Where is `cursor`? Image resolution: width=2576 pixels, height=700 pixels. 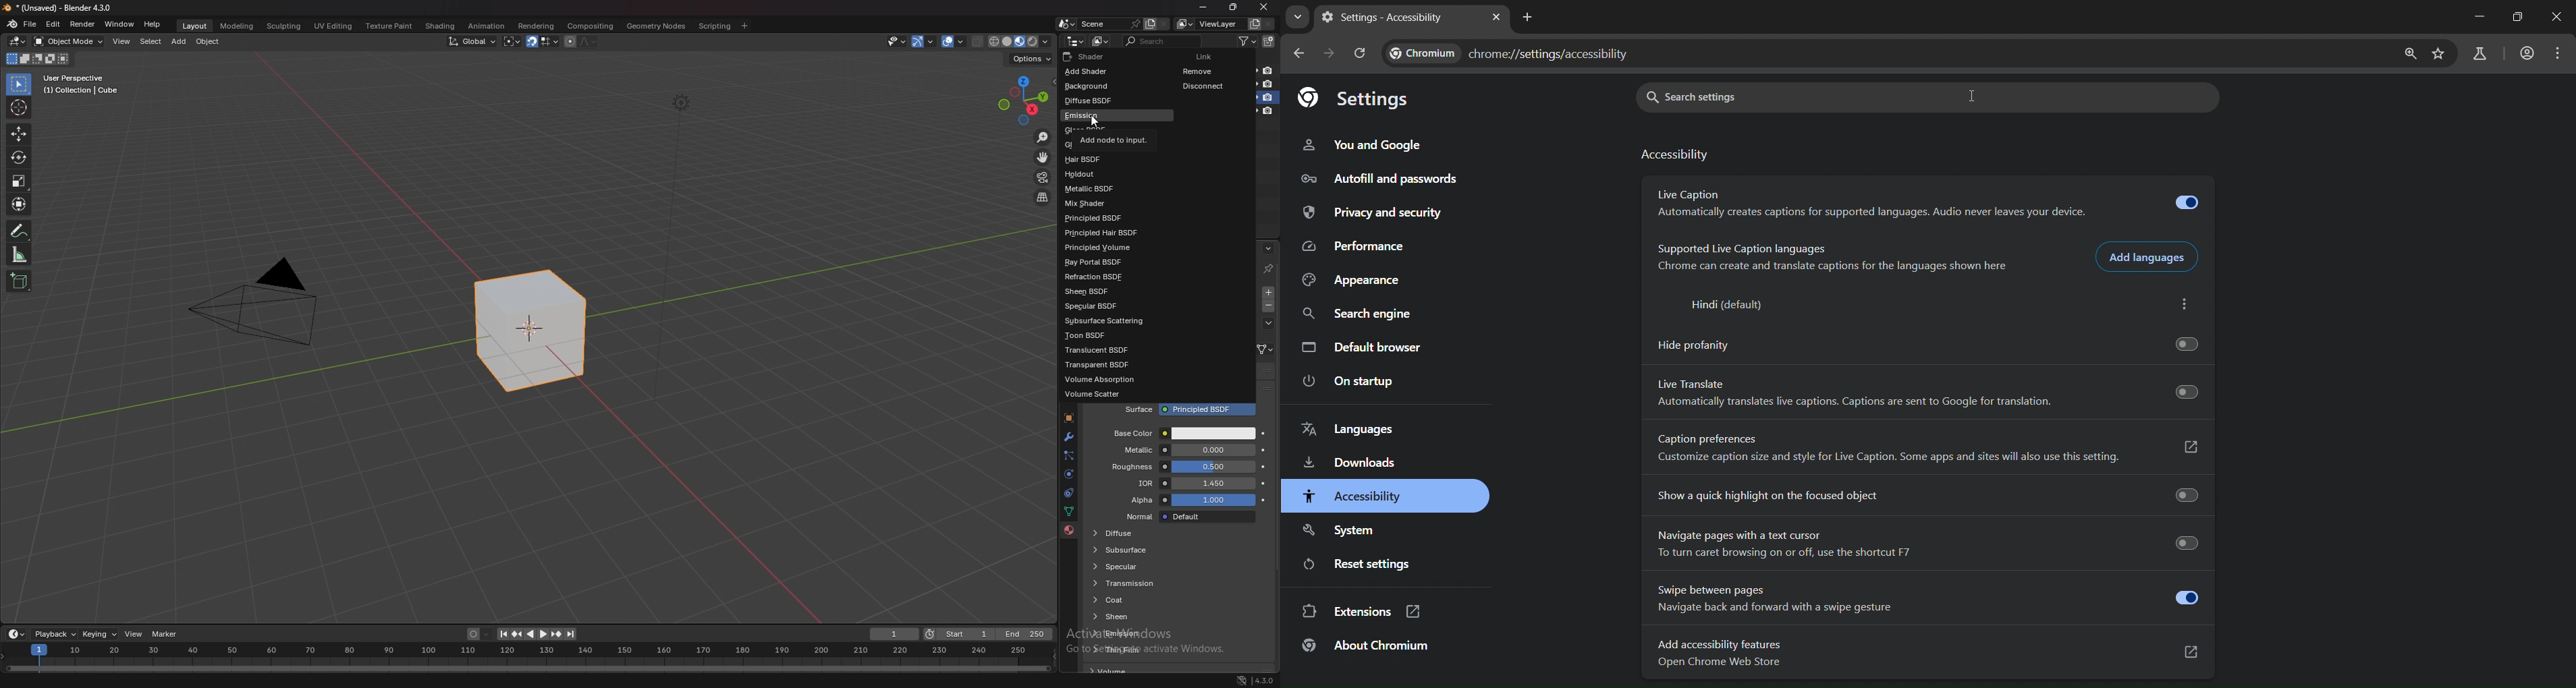 cursor is located at coordinates (1094, 122).